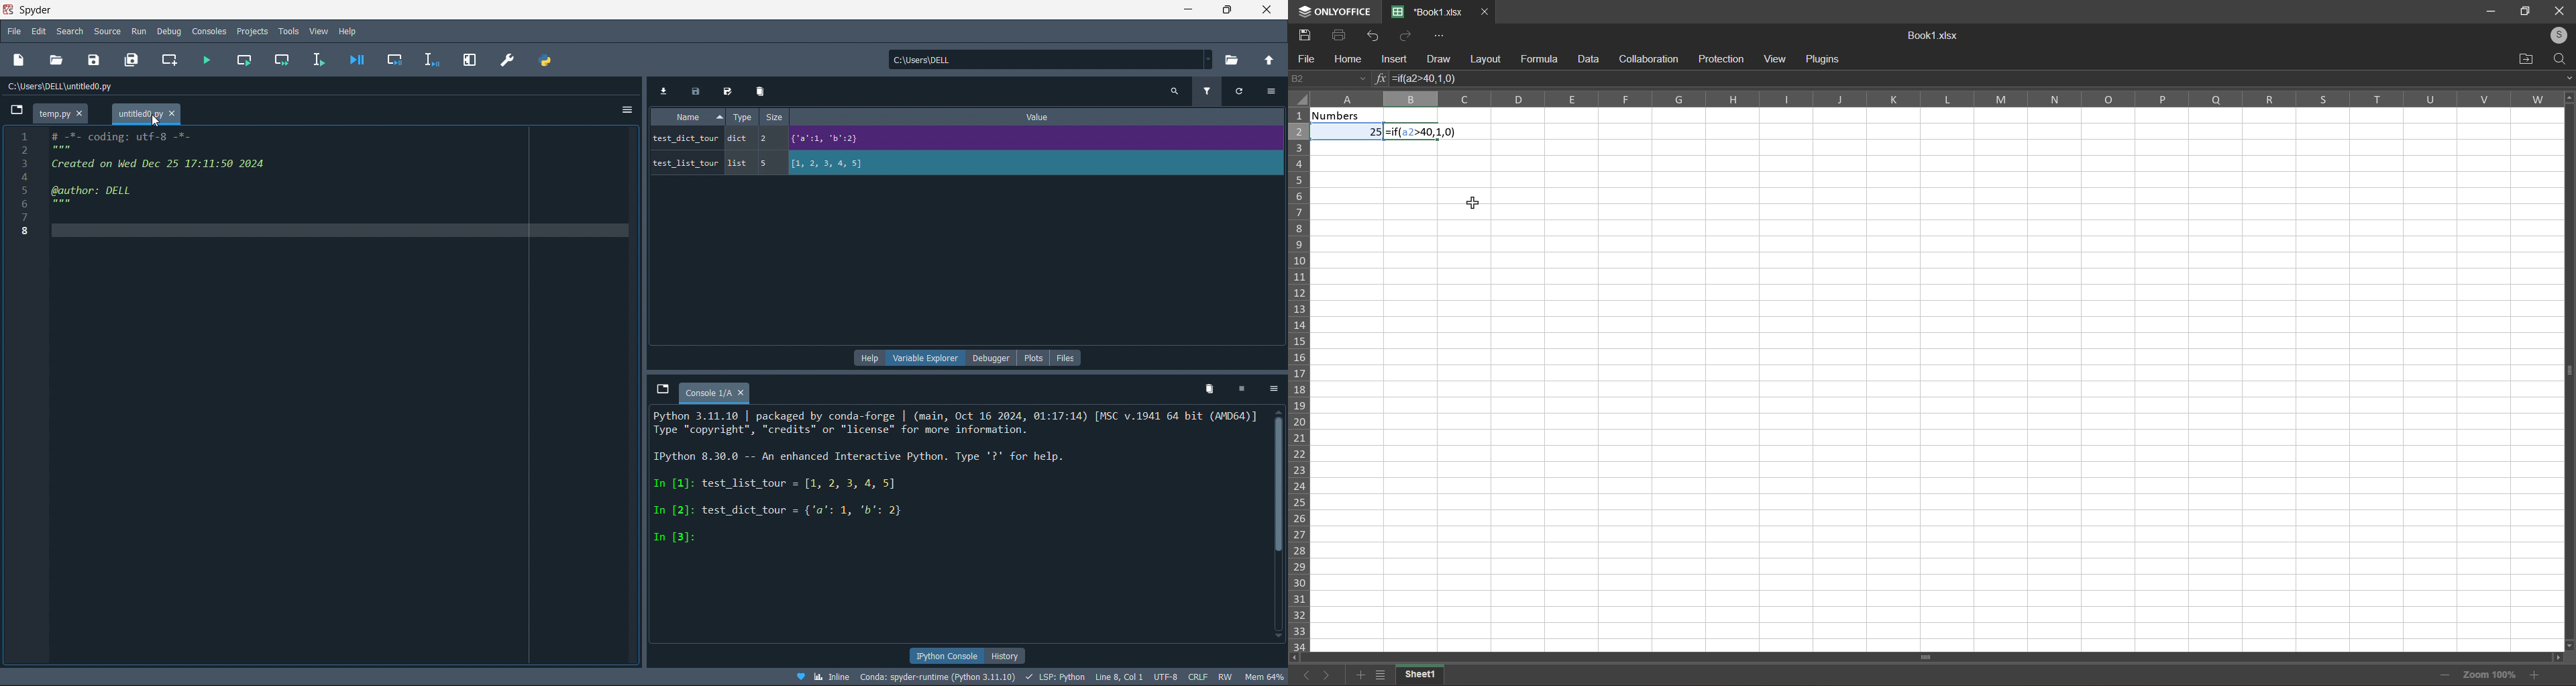 This screenshot has height=700, width=2576. Describe the element at coordinates (659, 389) in the screenshot. I see `browse tabs` at that location.